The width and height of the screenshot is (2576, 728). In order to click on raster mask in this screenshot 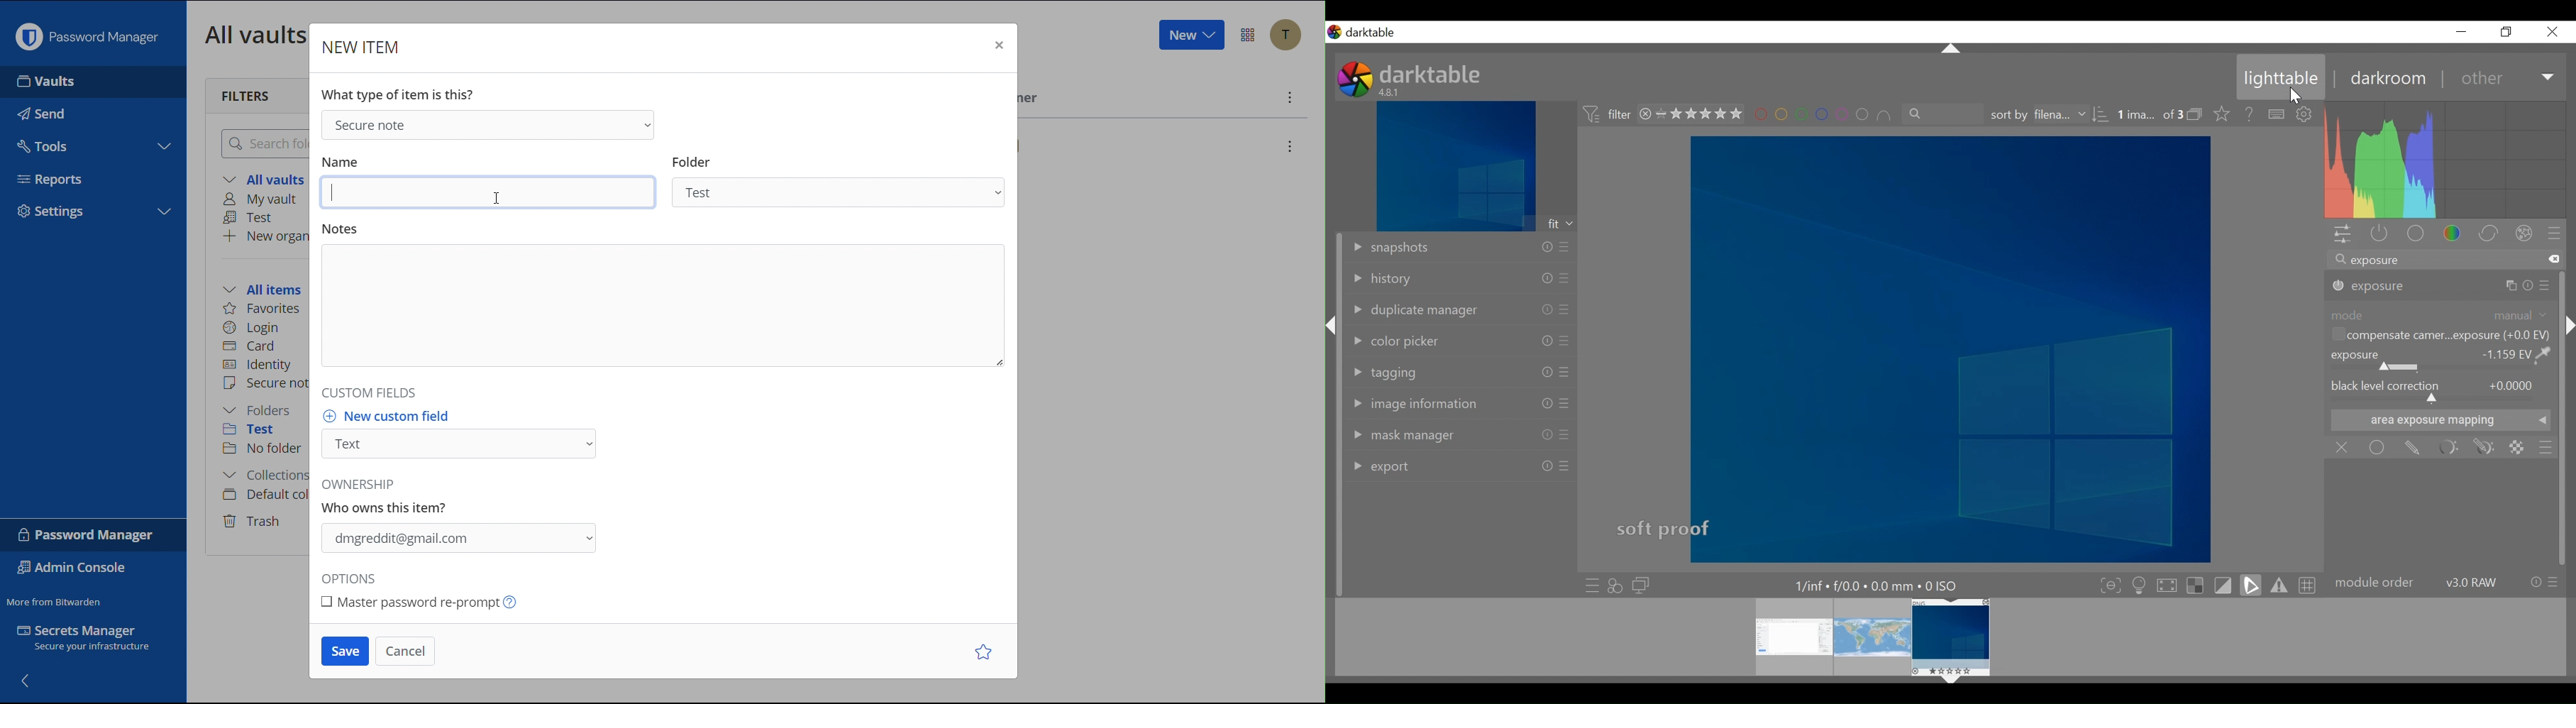, I will do `click(2518, 448)`.